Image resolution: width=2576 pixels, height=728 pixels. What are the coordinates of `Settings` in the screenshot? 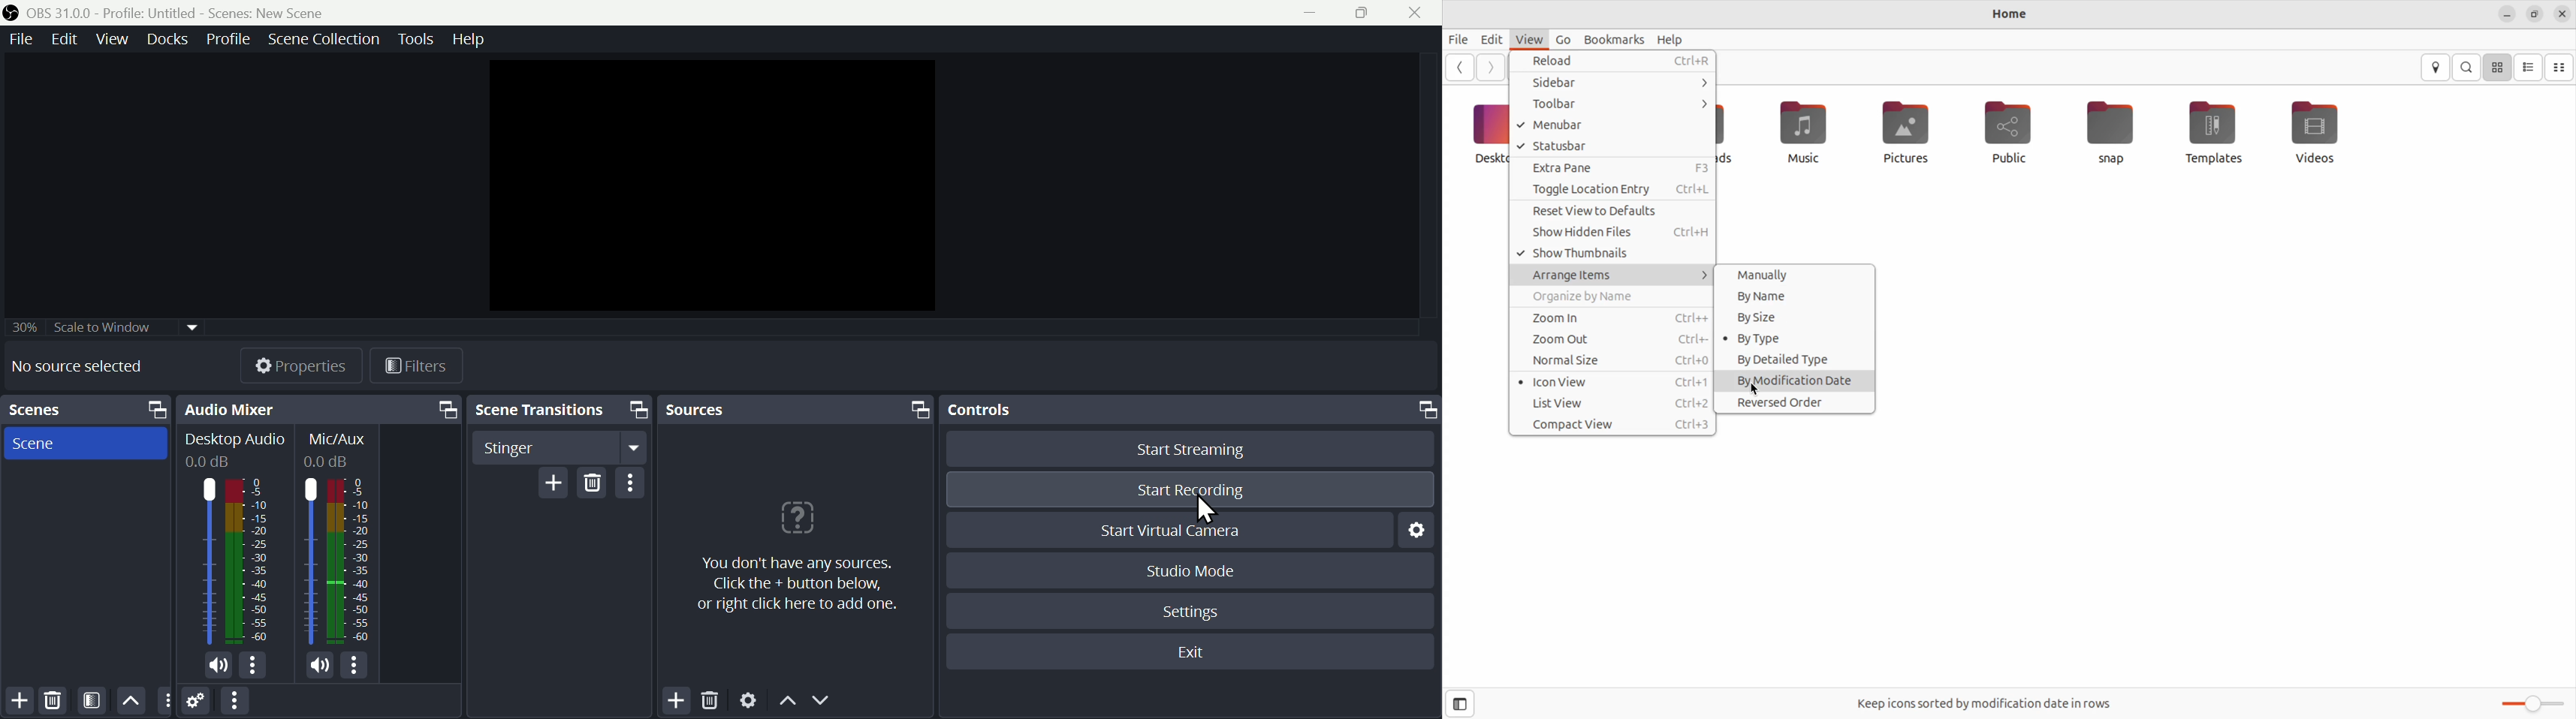 It's located at (1416, 532).